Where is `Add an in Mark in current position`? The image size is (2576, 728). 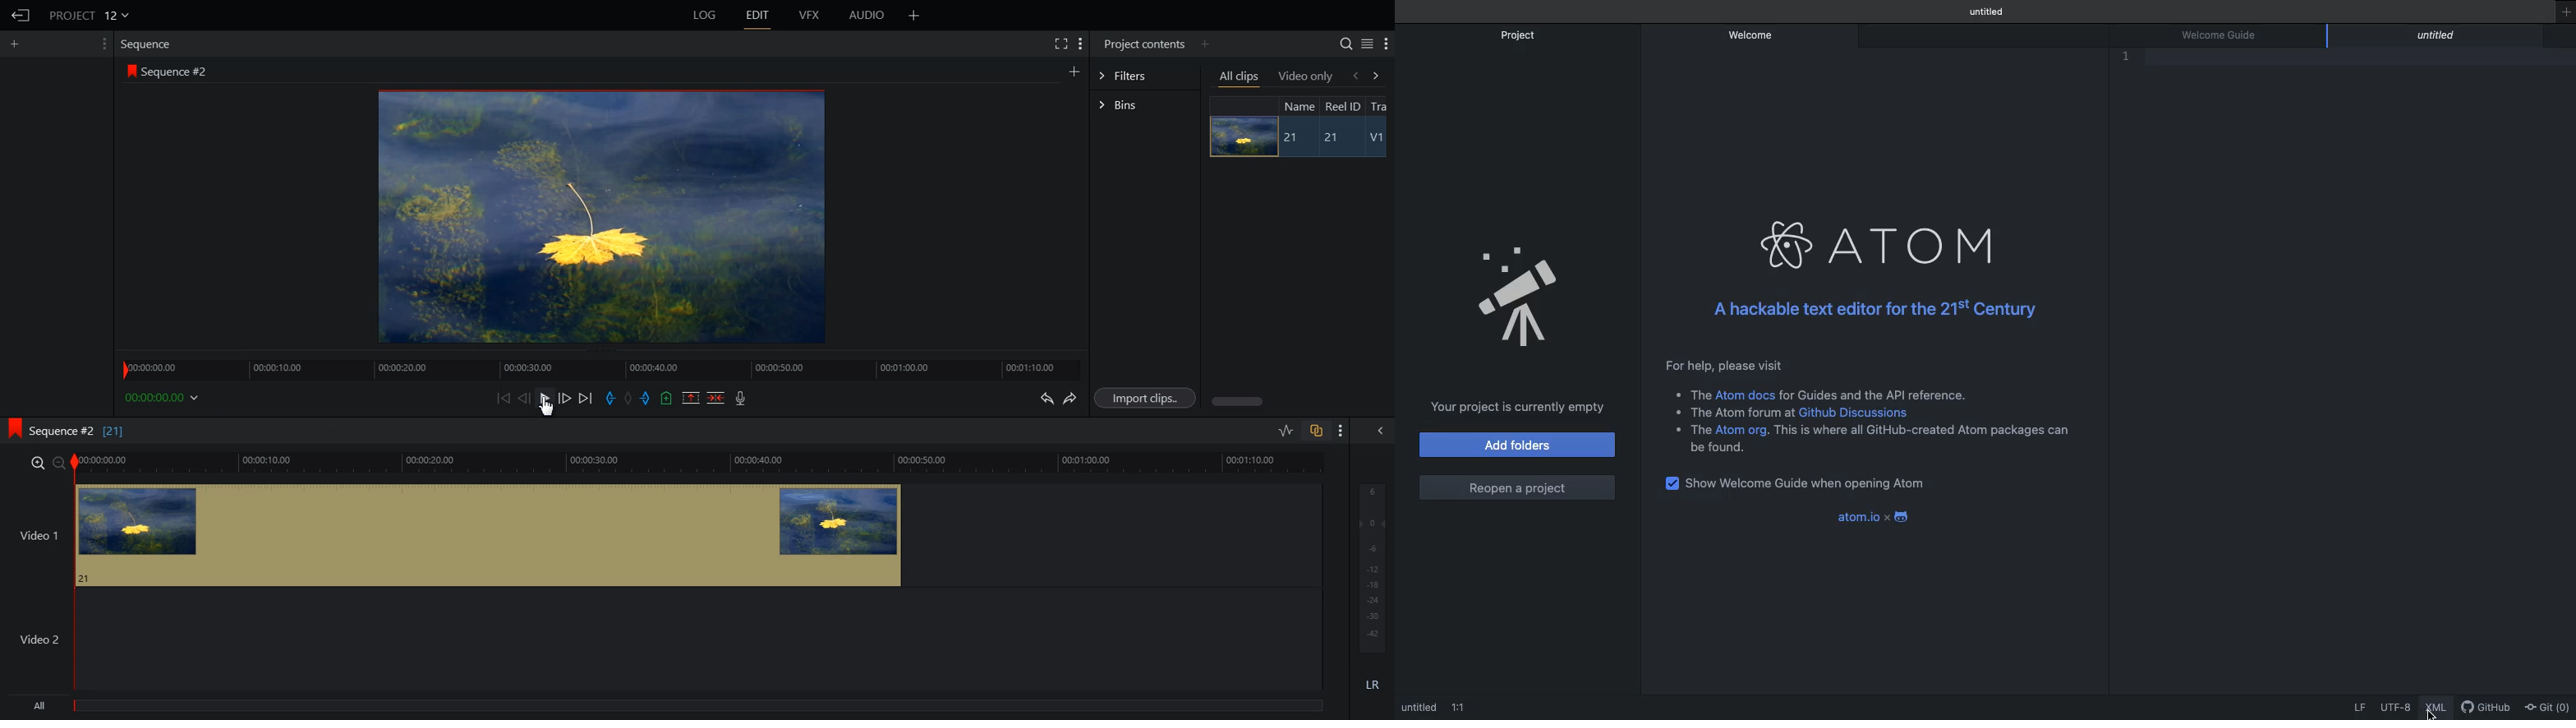
Add an in Mark in current position is located at coordinates (609, 399).